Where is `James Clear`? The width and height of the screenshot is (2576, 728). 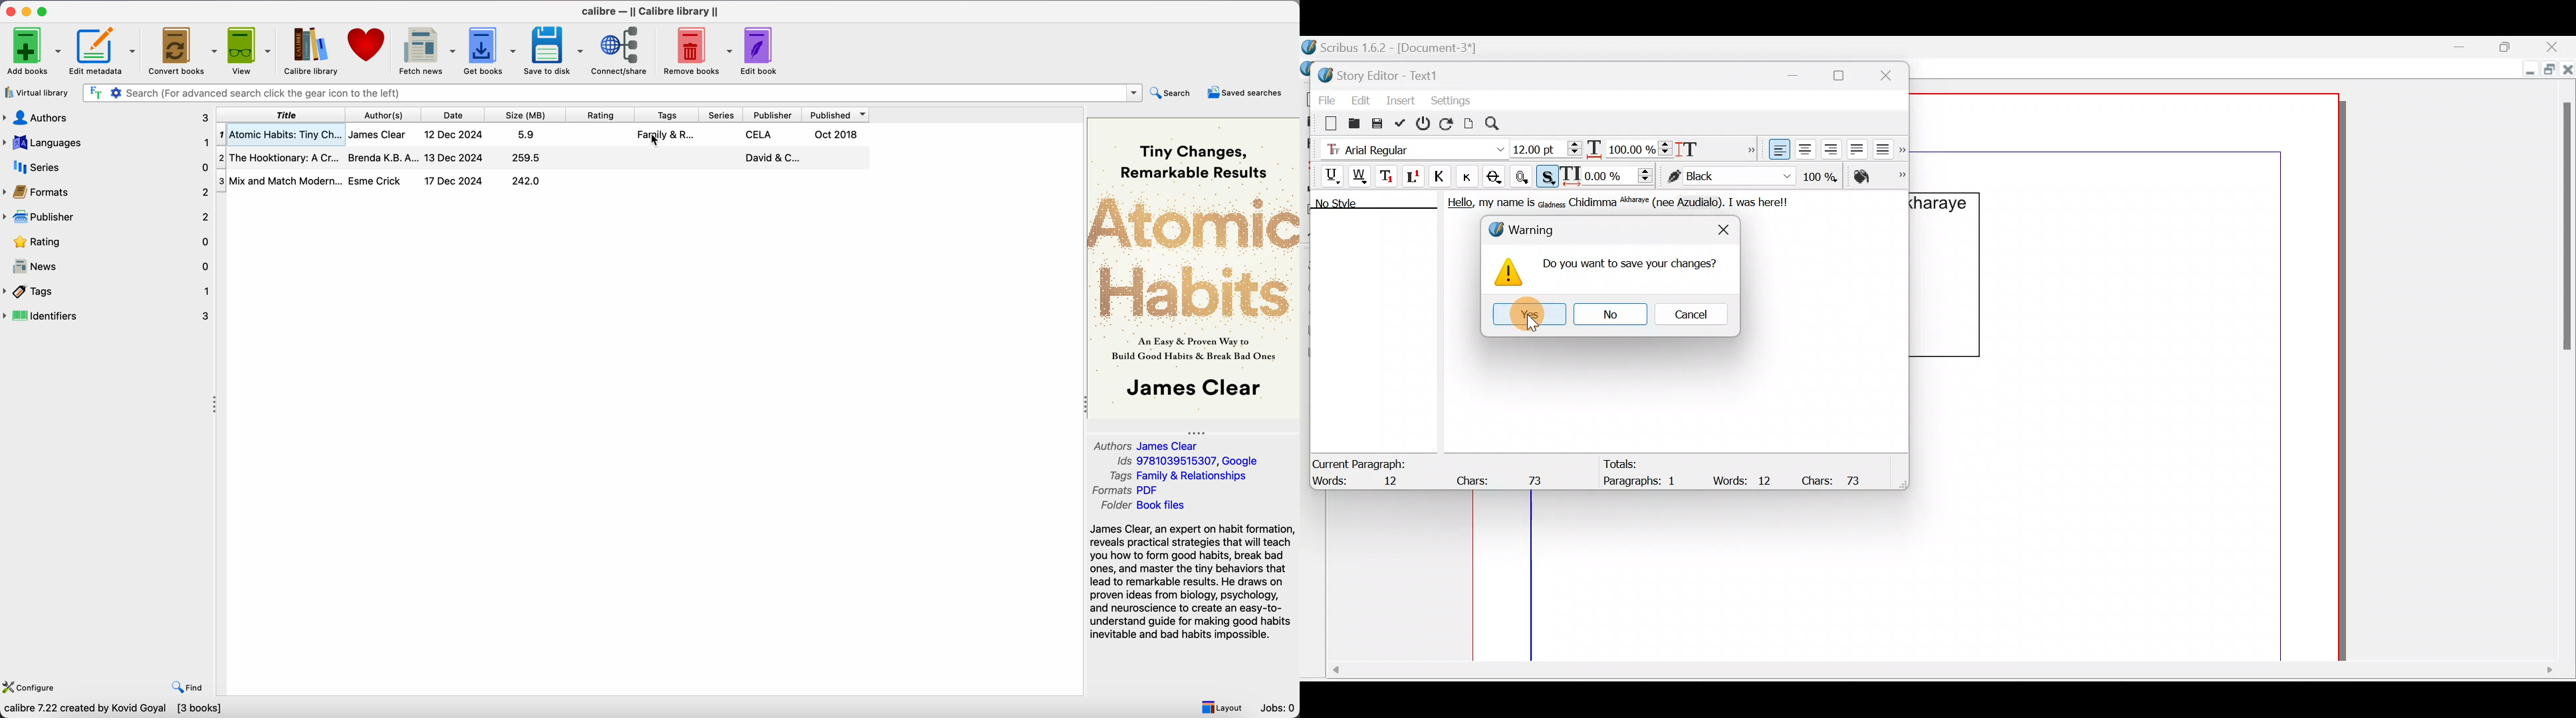 James Clear is located at coordinates (378, 135).